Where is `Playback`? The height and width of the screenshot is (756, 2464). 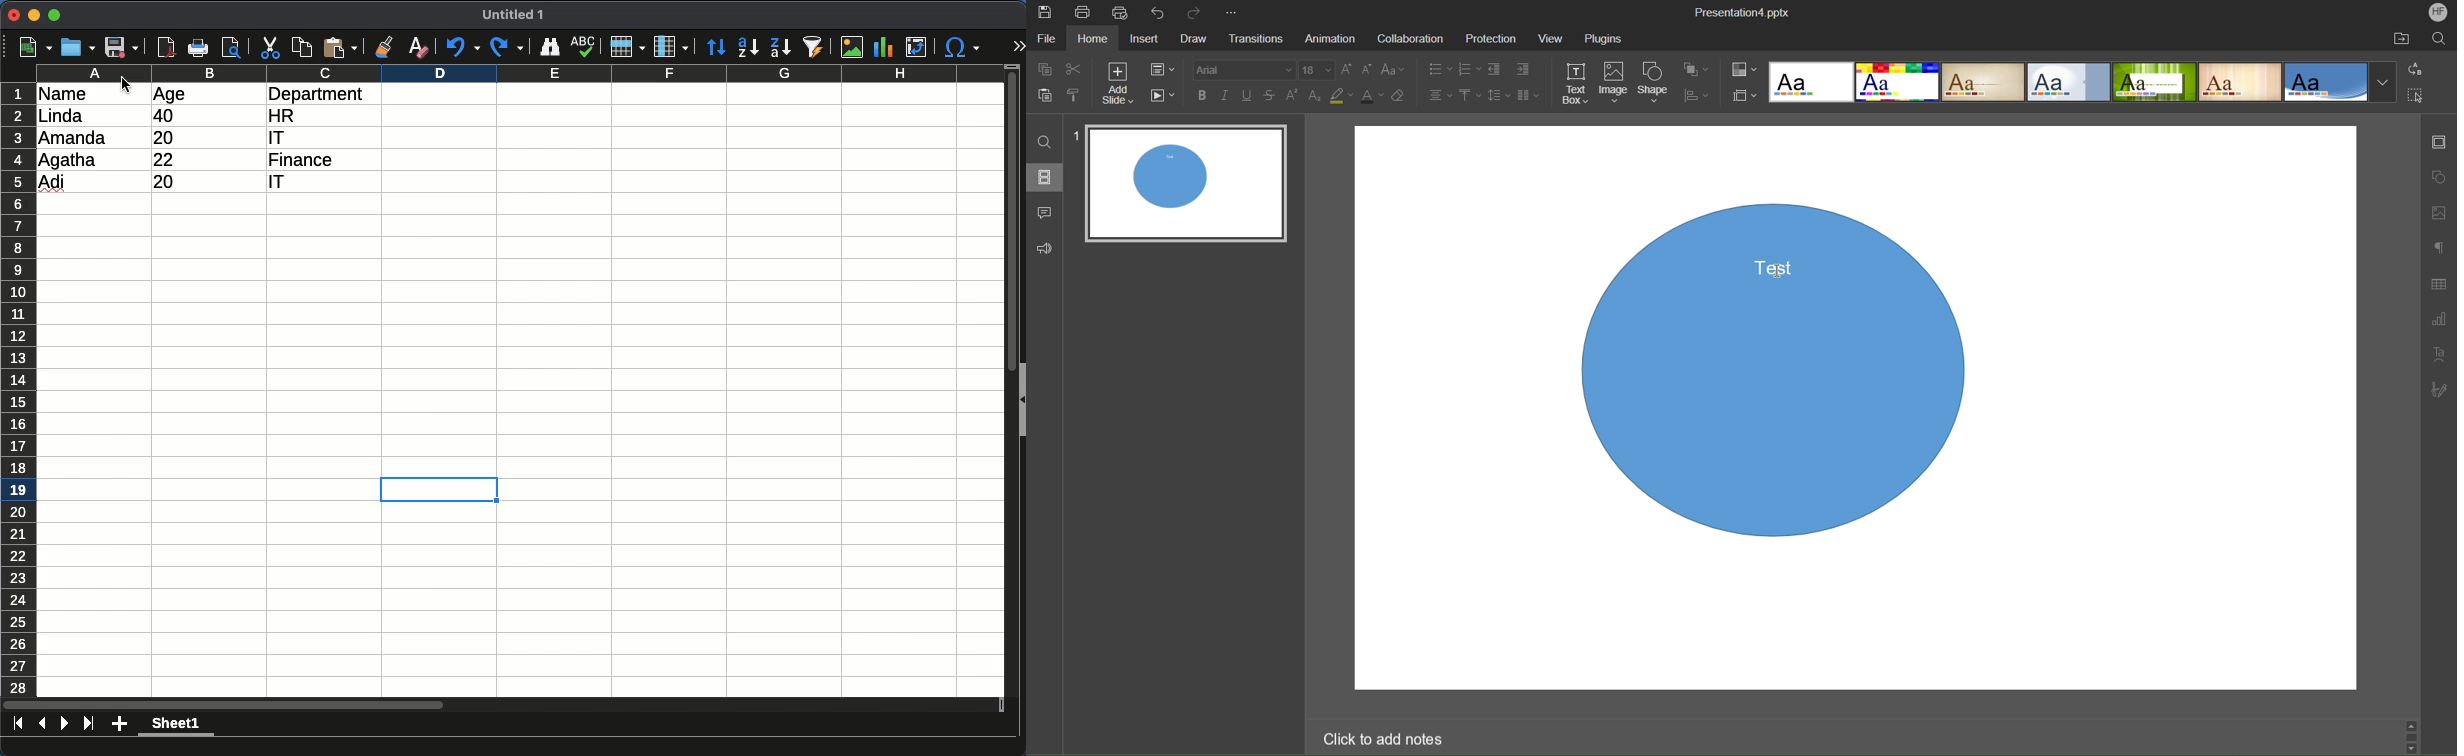
Playback is located at coordinates (1163, 99).